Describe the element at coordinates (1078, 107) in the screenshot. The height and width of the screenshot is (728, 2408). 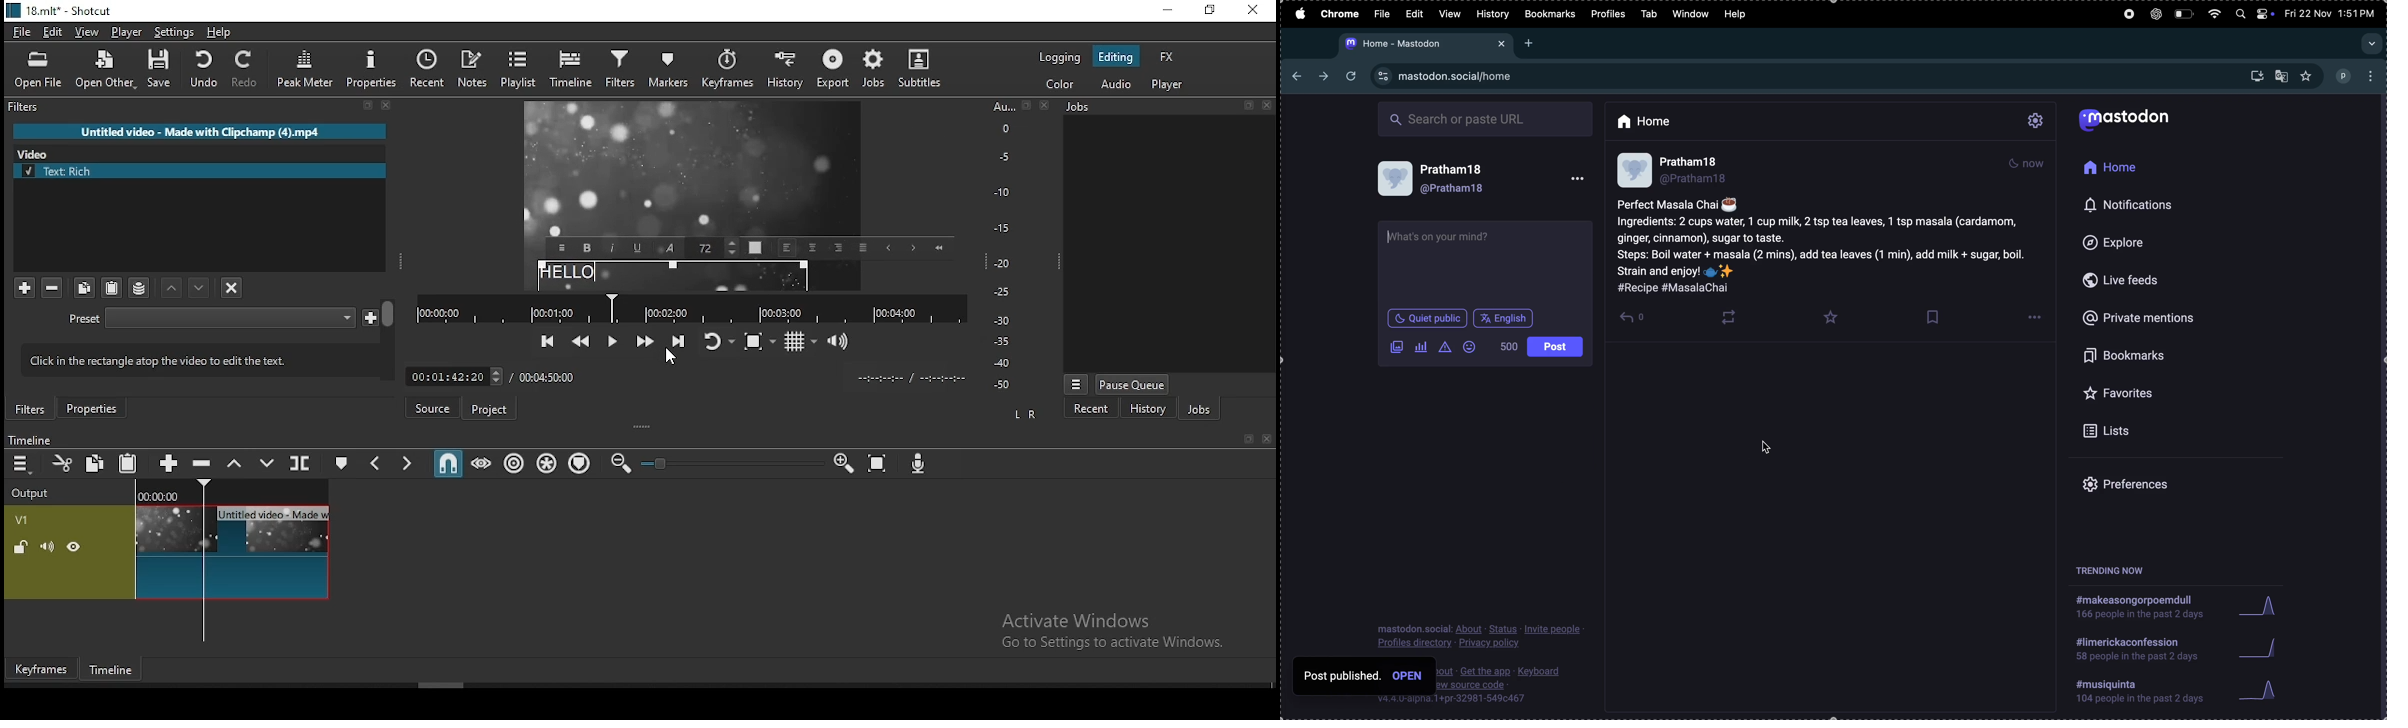
I see `Jobs` at that location.